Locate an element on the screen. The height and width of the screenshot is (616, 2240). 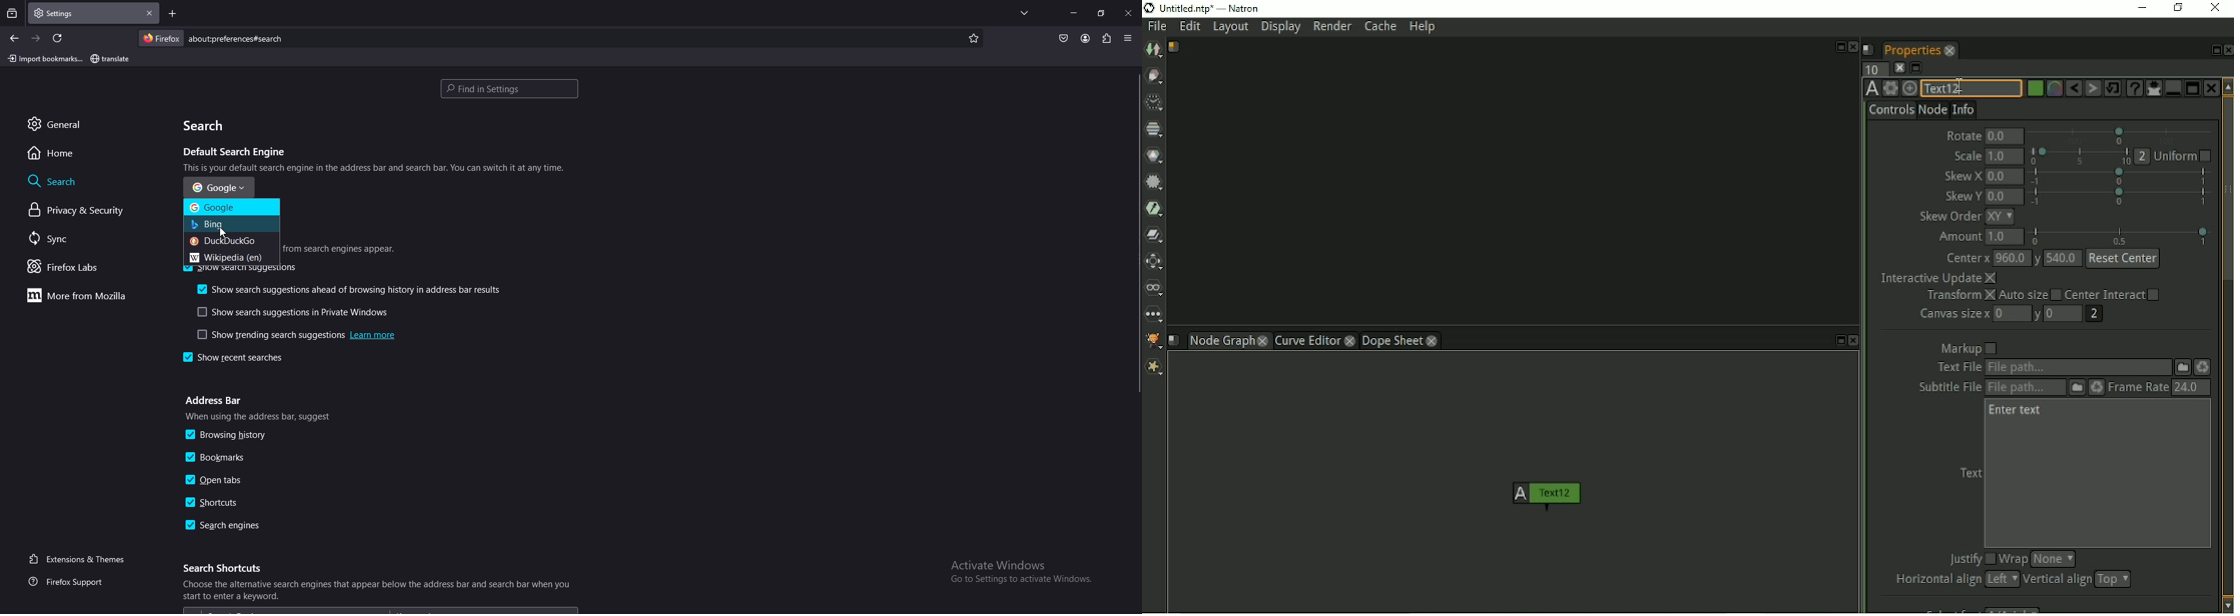
list all tabs is located at coordinates (1027, 13).